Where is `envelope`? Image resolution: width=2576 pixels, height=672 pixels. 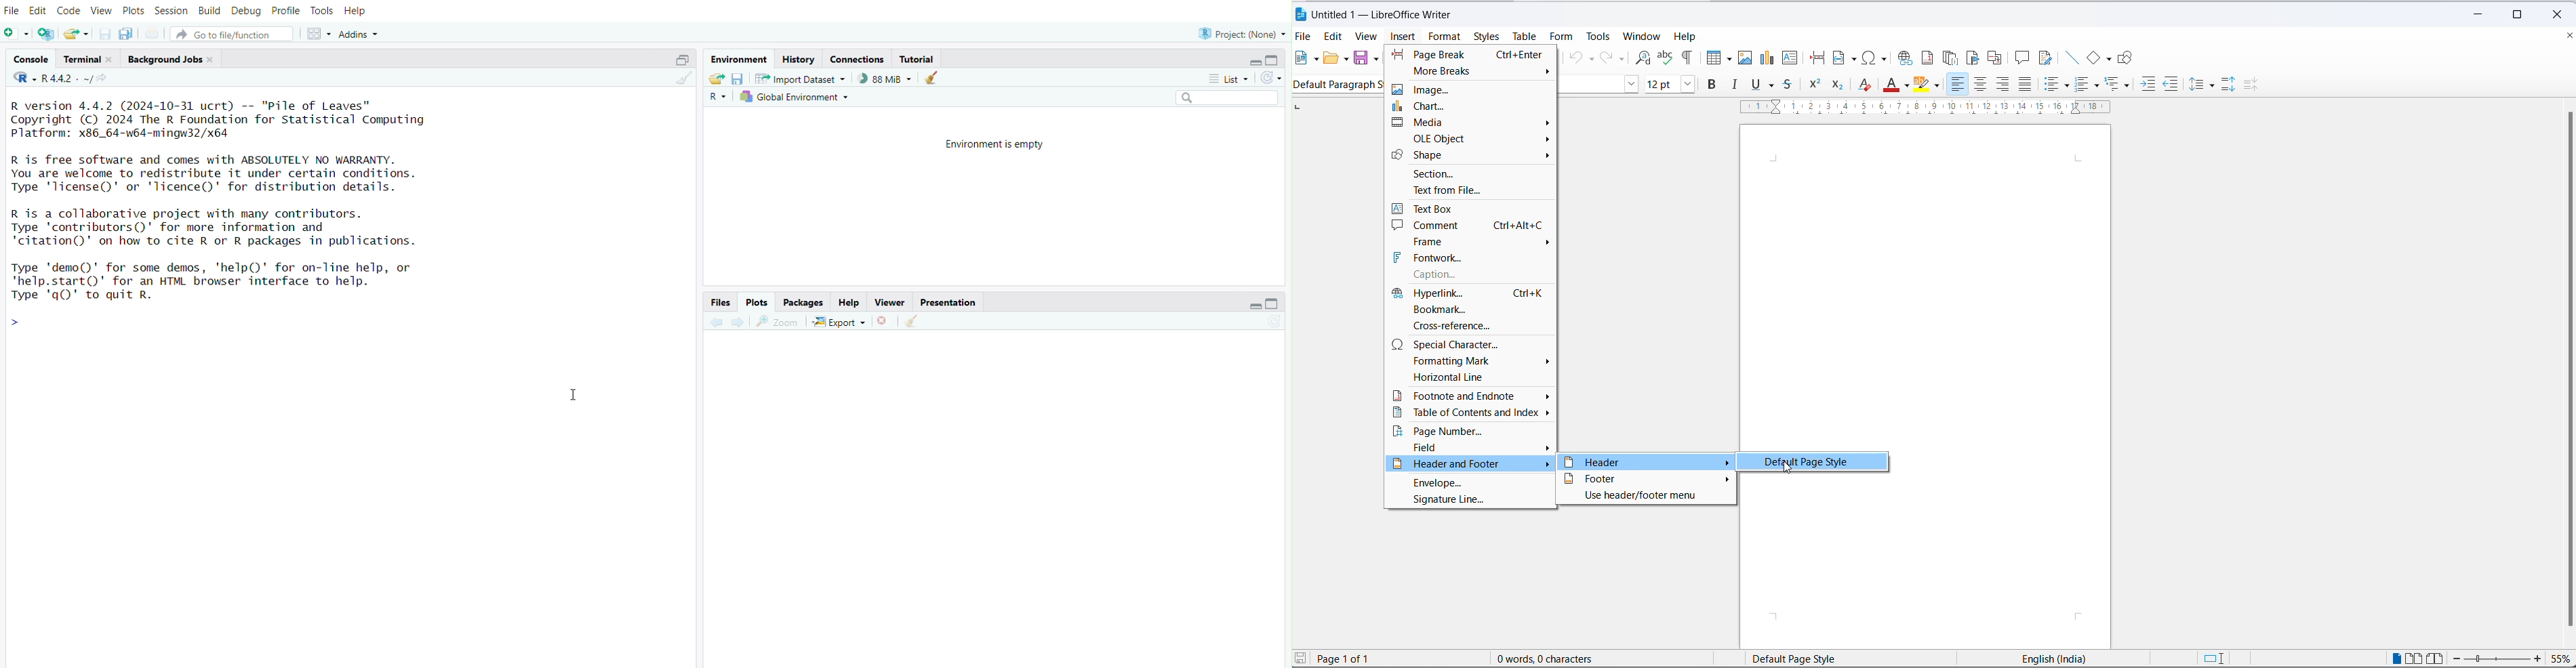
envelope is located at coordinates (1472, 483).